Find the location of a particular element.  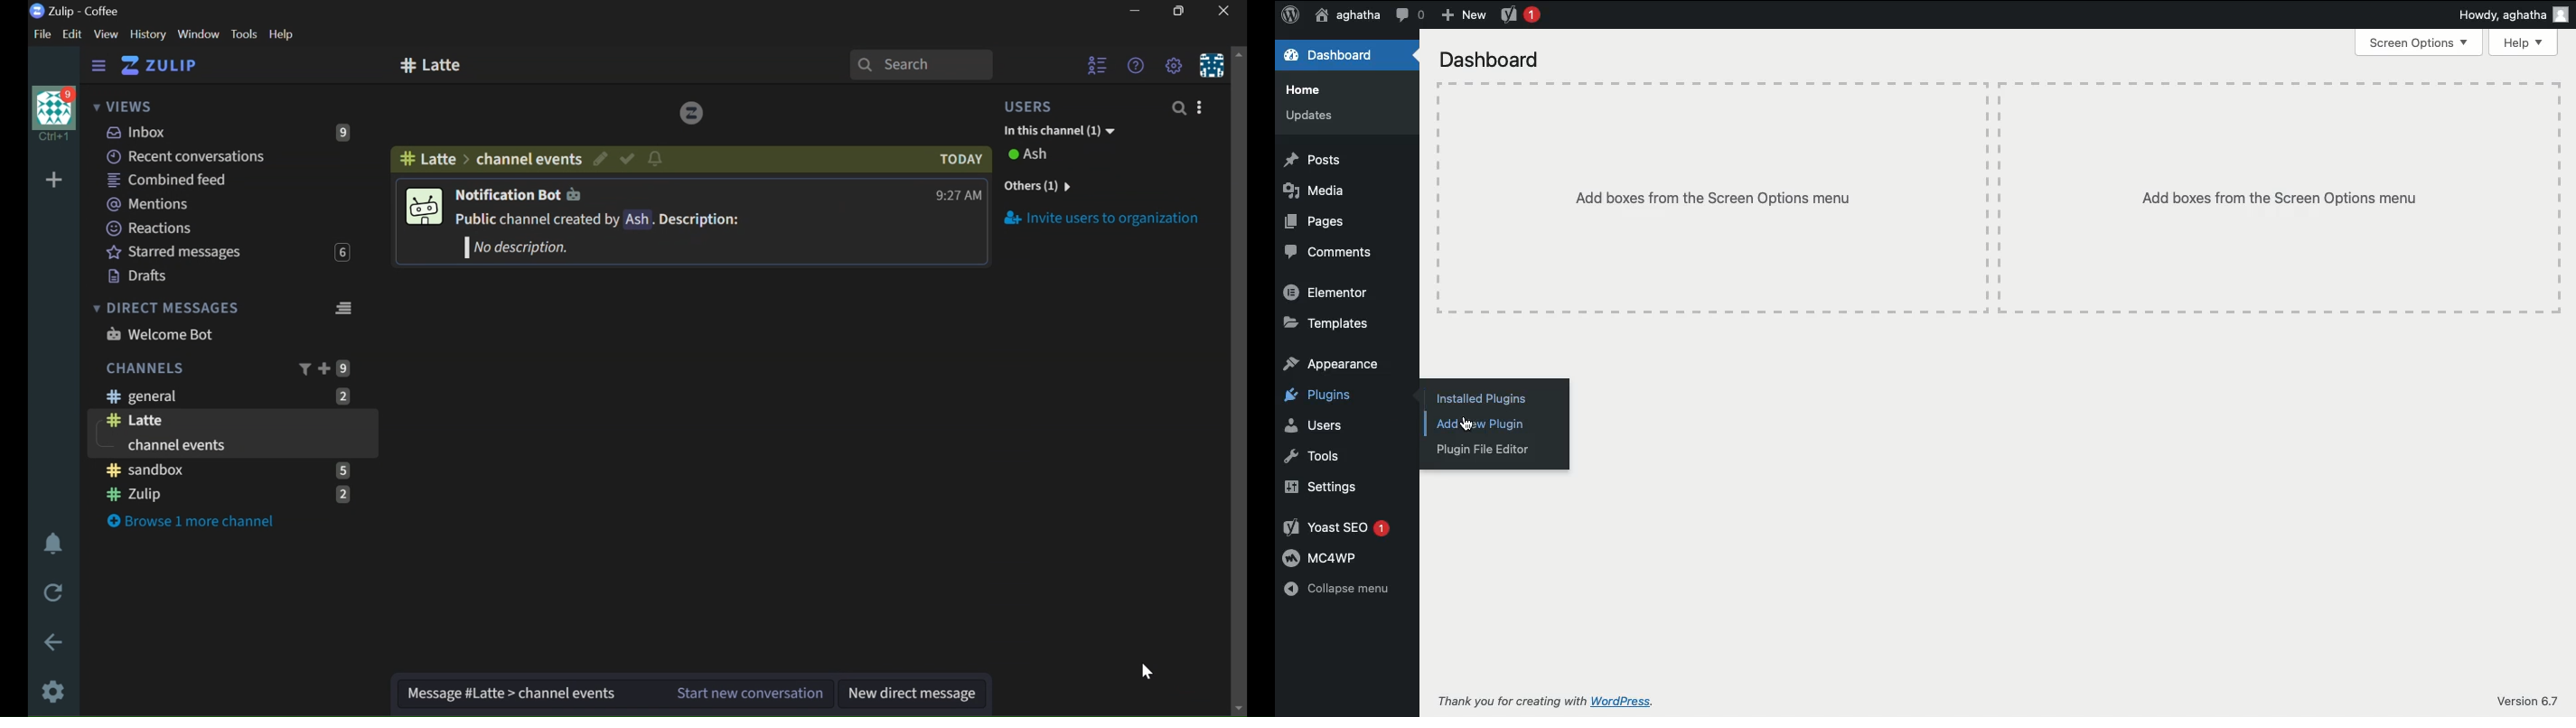

Configure topic notifications is located at coordinates (654, 159).